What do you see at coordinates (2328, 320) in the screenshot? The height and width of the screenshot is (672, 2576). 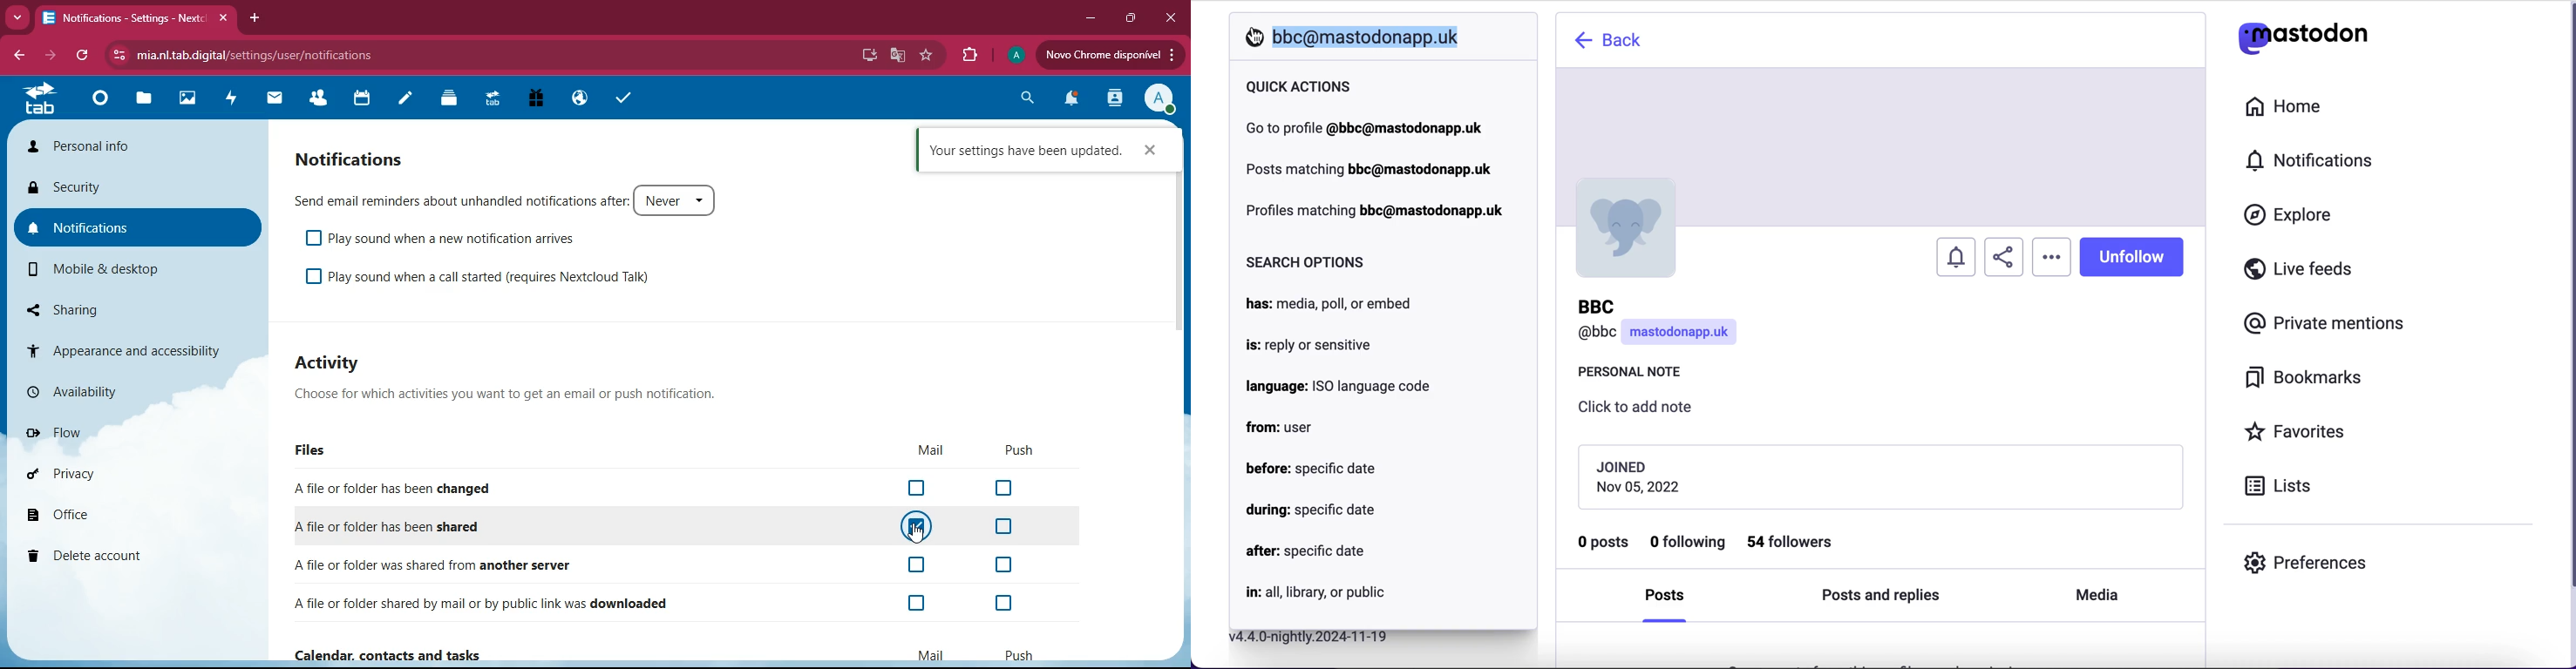 I see `private mentions` at bounding box center [2328, 320].